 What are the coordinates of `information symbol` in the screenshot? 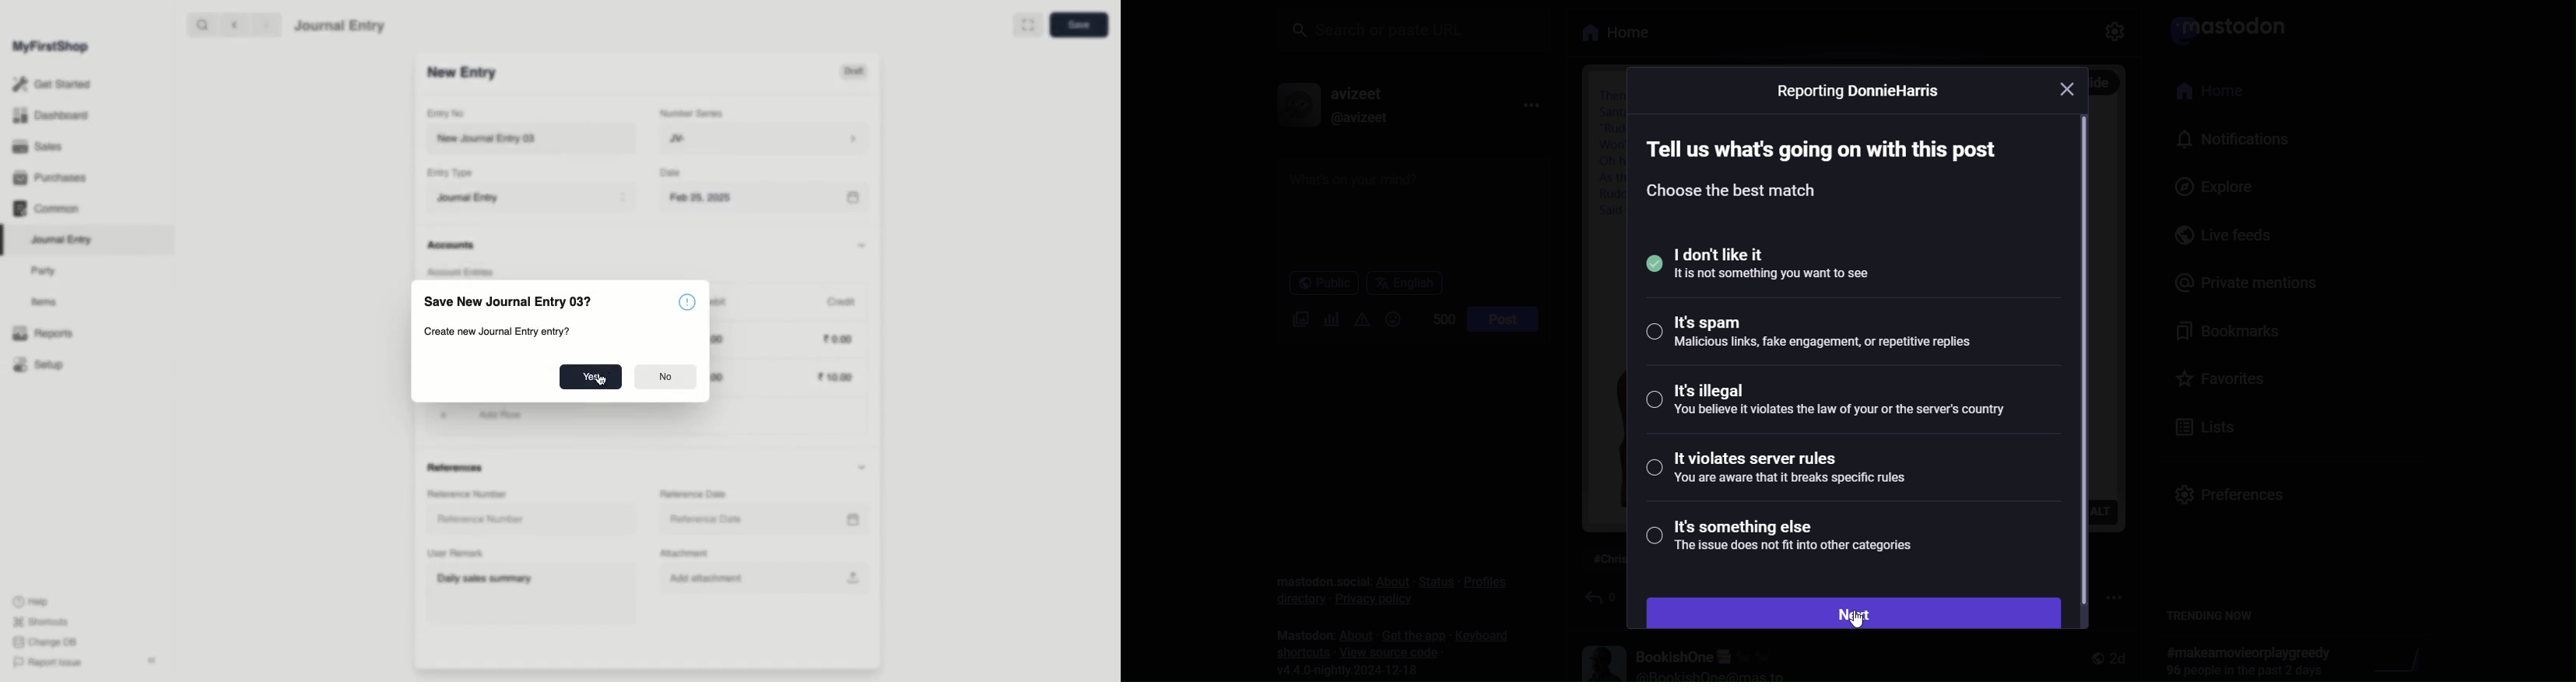 It's located at (688, 301).